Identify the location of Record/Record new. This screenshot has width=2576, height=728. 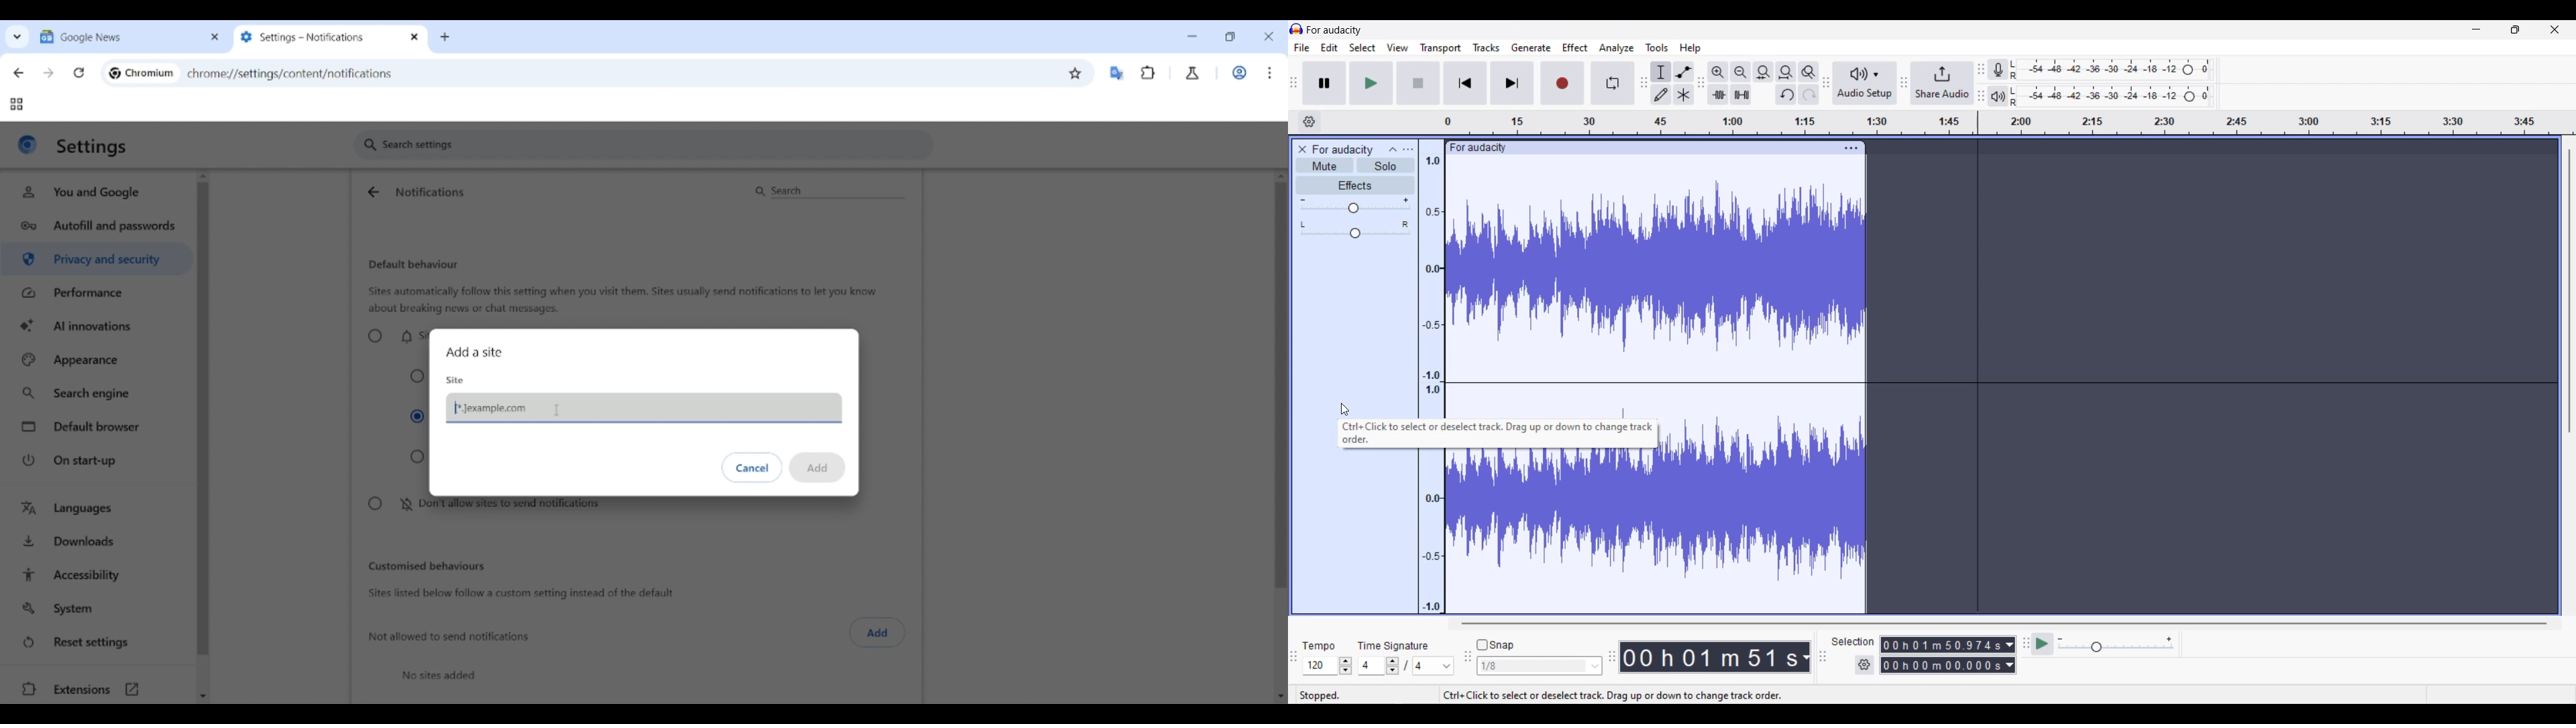
(1563, 83).